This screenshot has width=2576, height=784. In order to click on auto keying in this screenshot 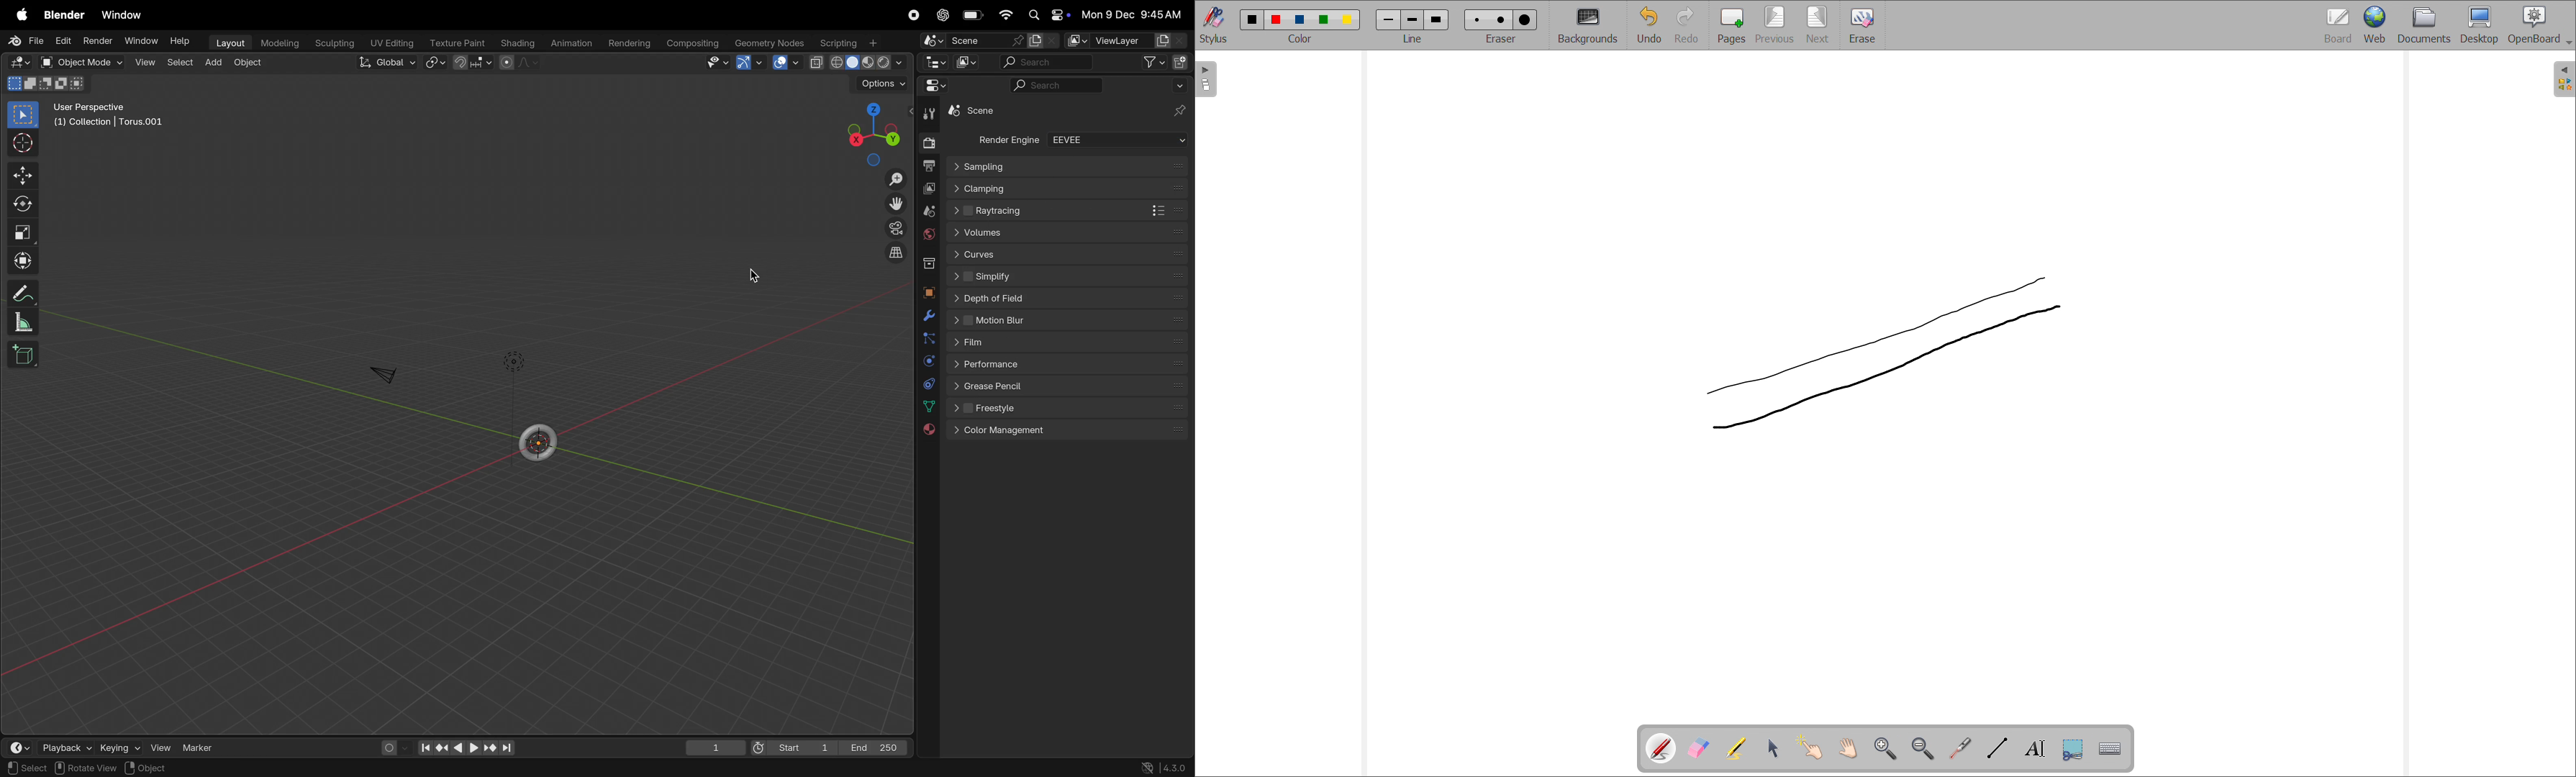, I will do `click(389, 747)`.